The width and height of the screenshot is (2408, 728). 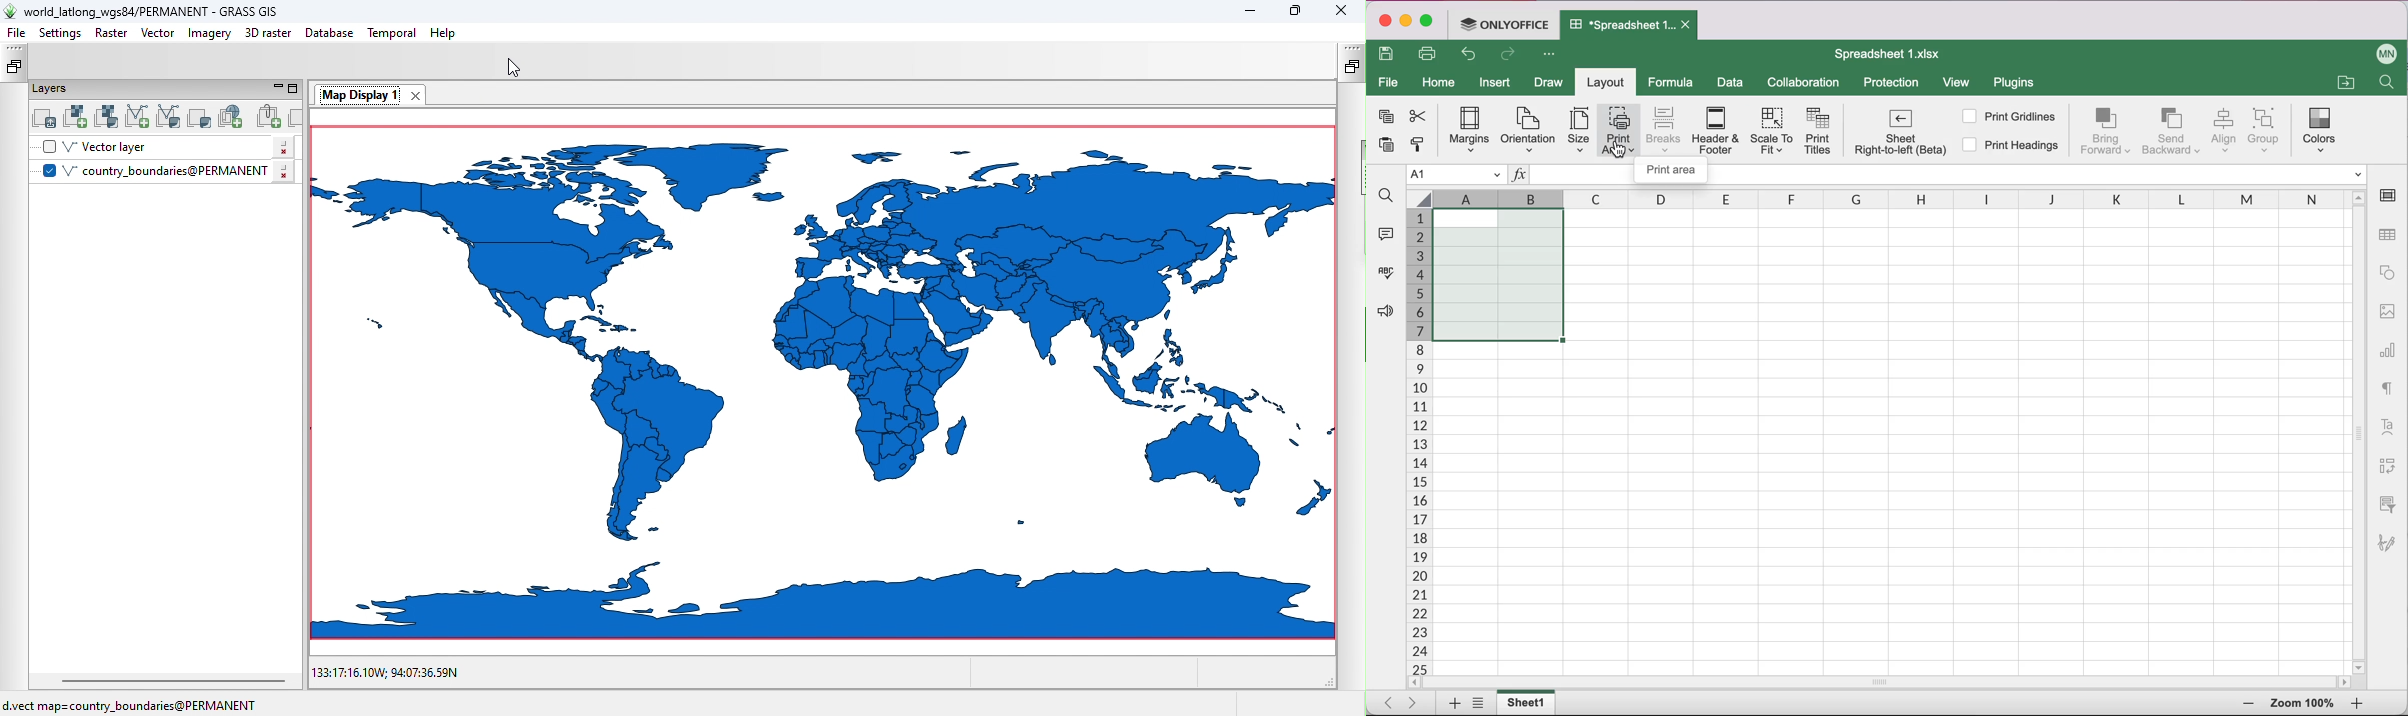 I want to click on table, so click(x=2389, y=235).